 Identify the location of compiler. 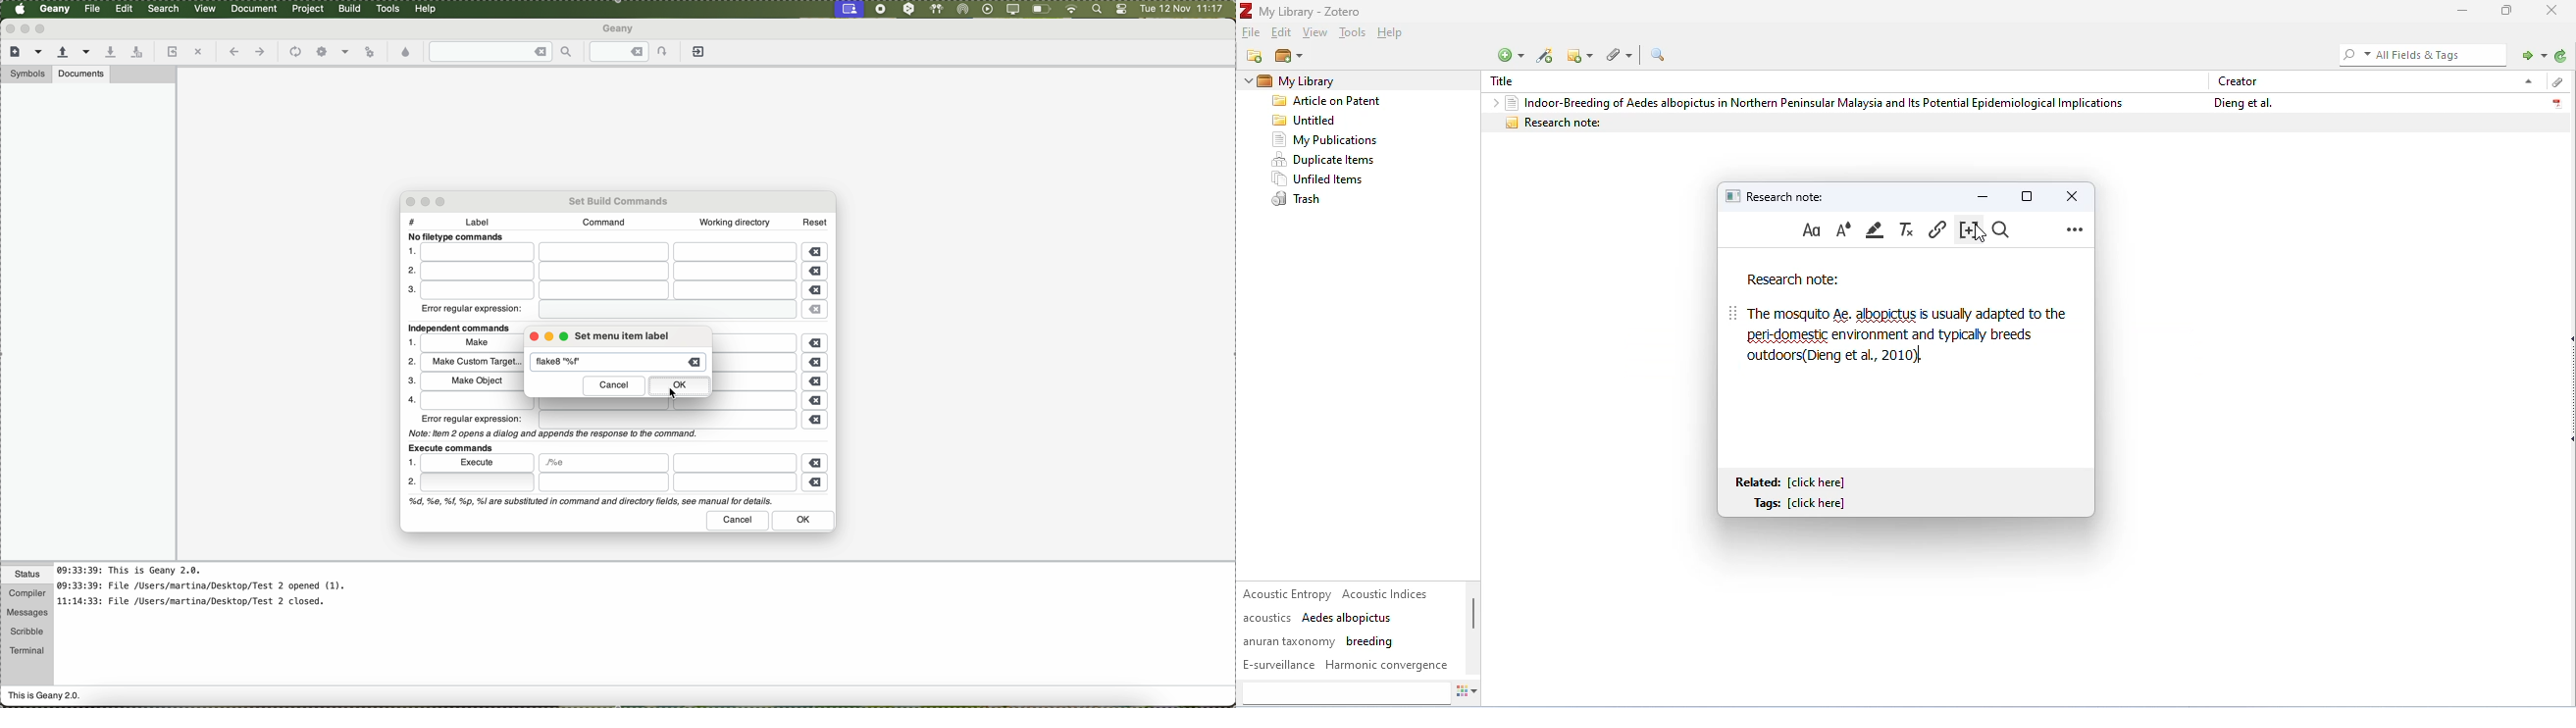
(26, 594).